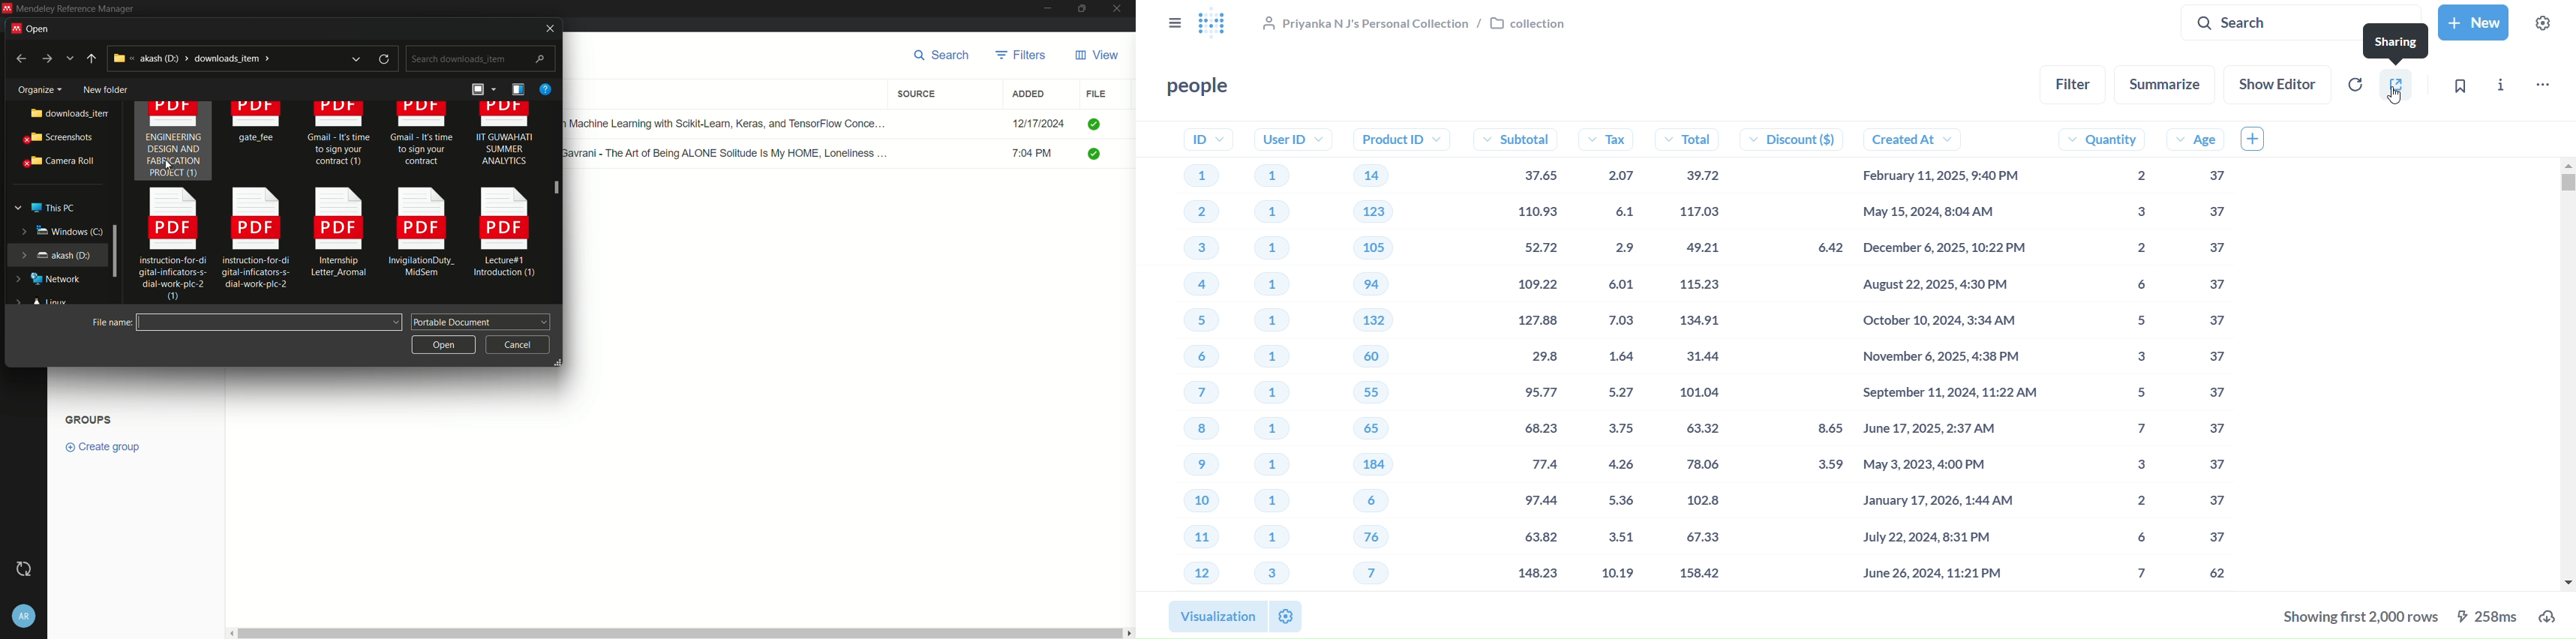  I want to click on instruction-for-di
gital-inficators-s-
dial-work-plc-2, so click(256, 237).